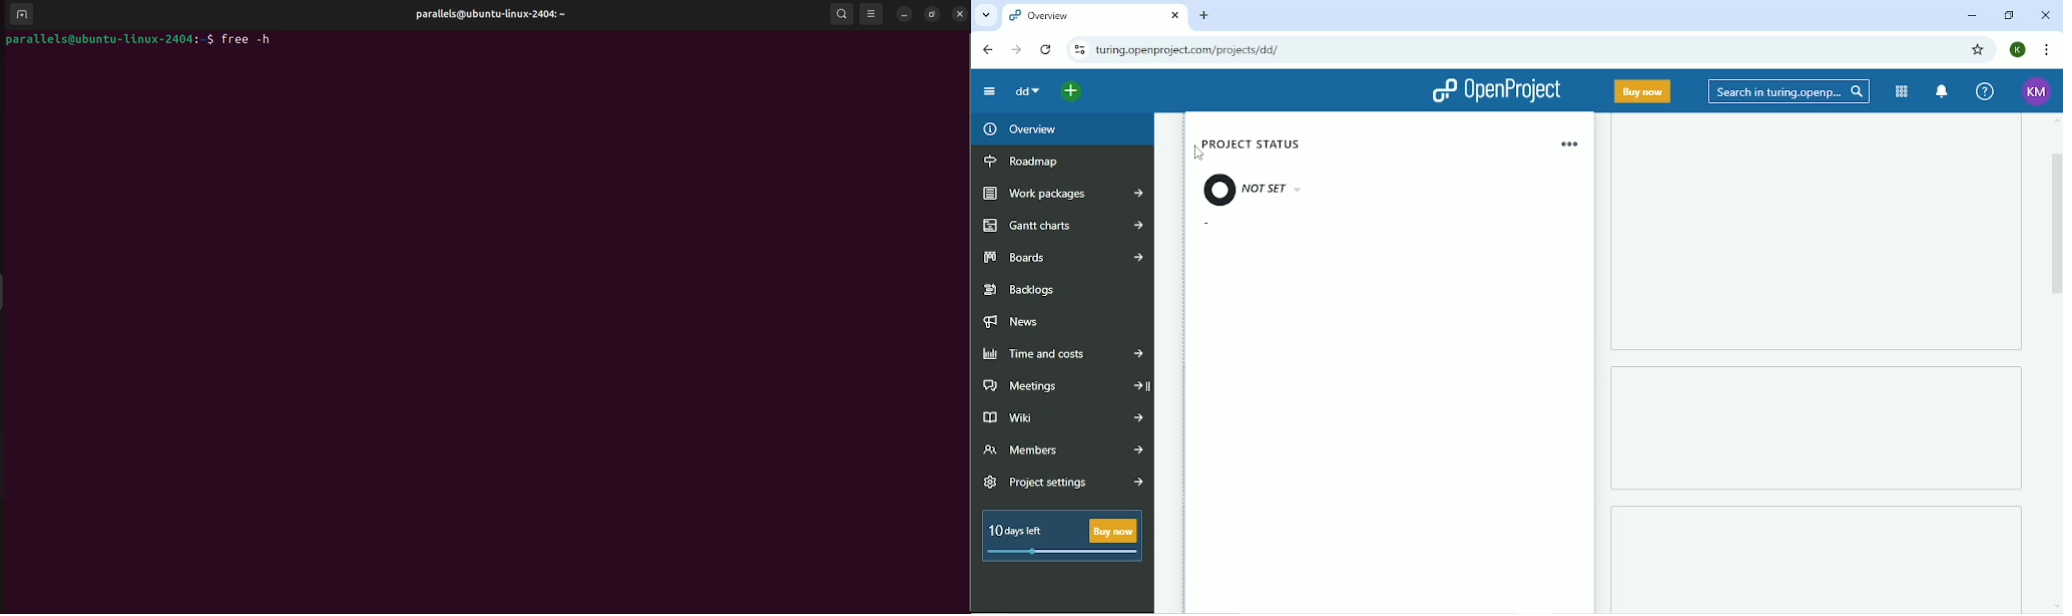 The height and width of the screenshot is (616, 2072). Describe the element at coordinates (1063, 482) in the screenshot. I see `Project settings` at that location.